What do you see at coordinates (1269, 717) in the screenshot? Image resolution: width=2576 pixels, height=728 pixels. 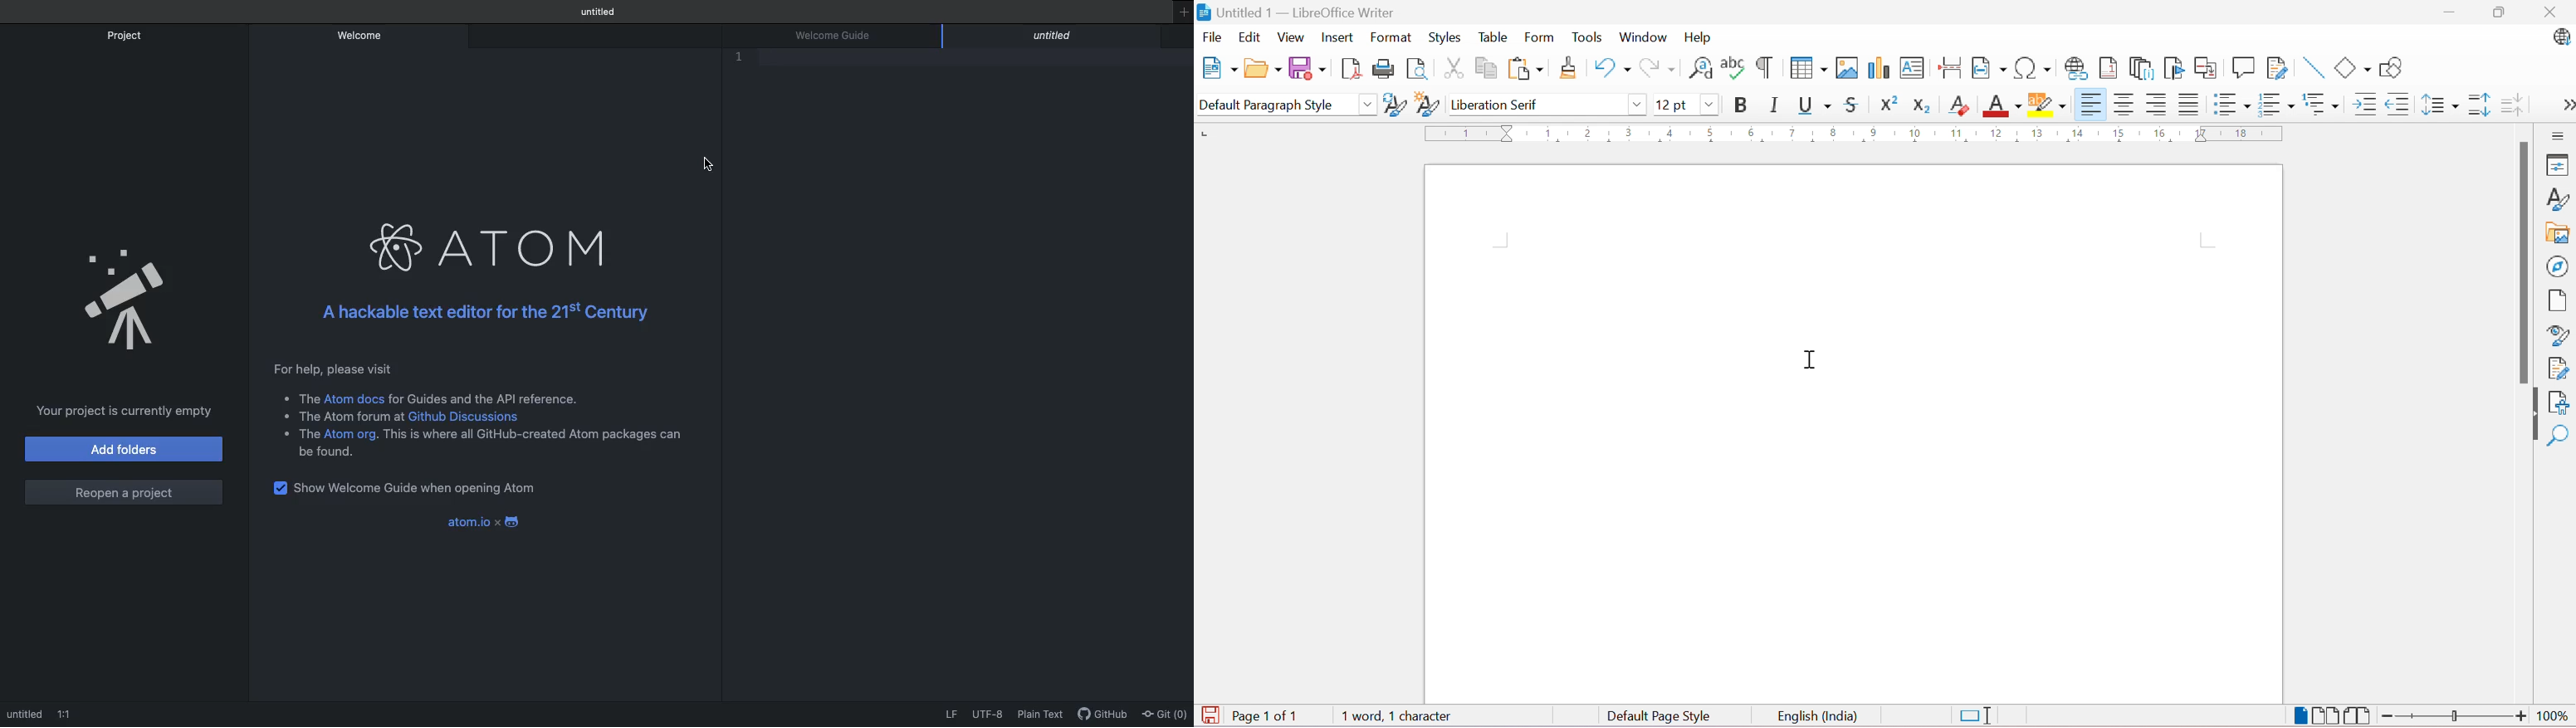 I see `Page 1 of 1` at bounding box center [1269, 717].